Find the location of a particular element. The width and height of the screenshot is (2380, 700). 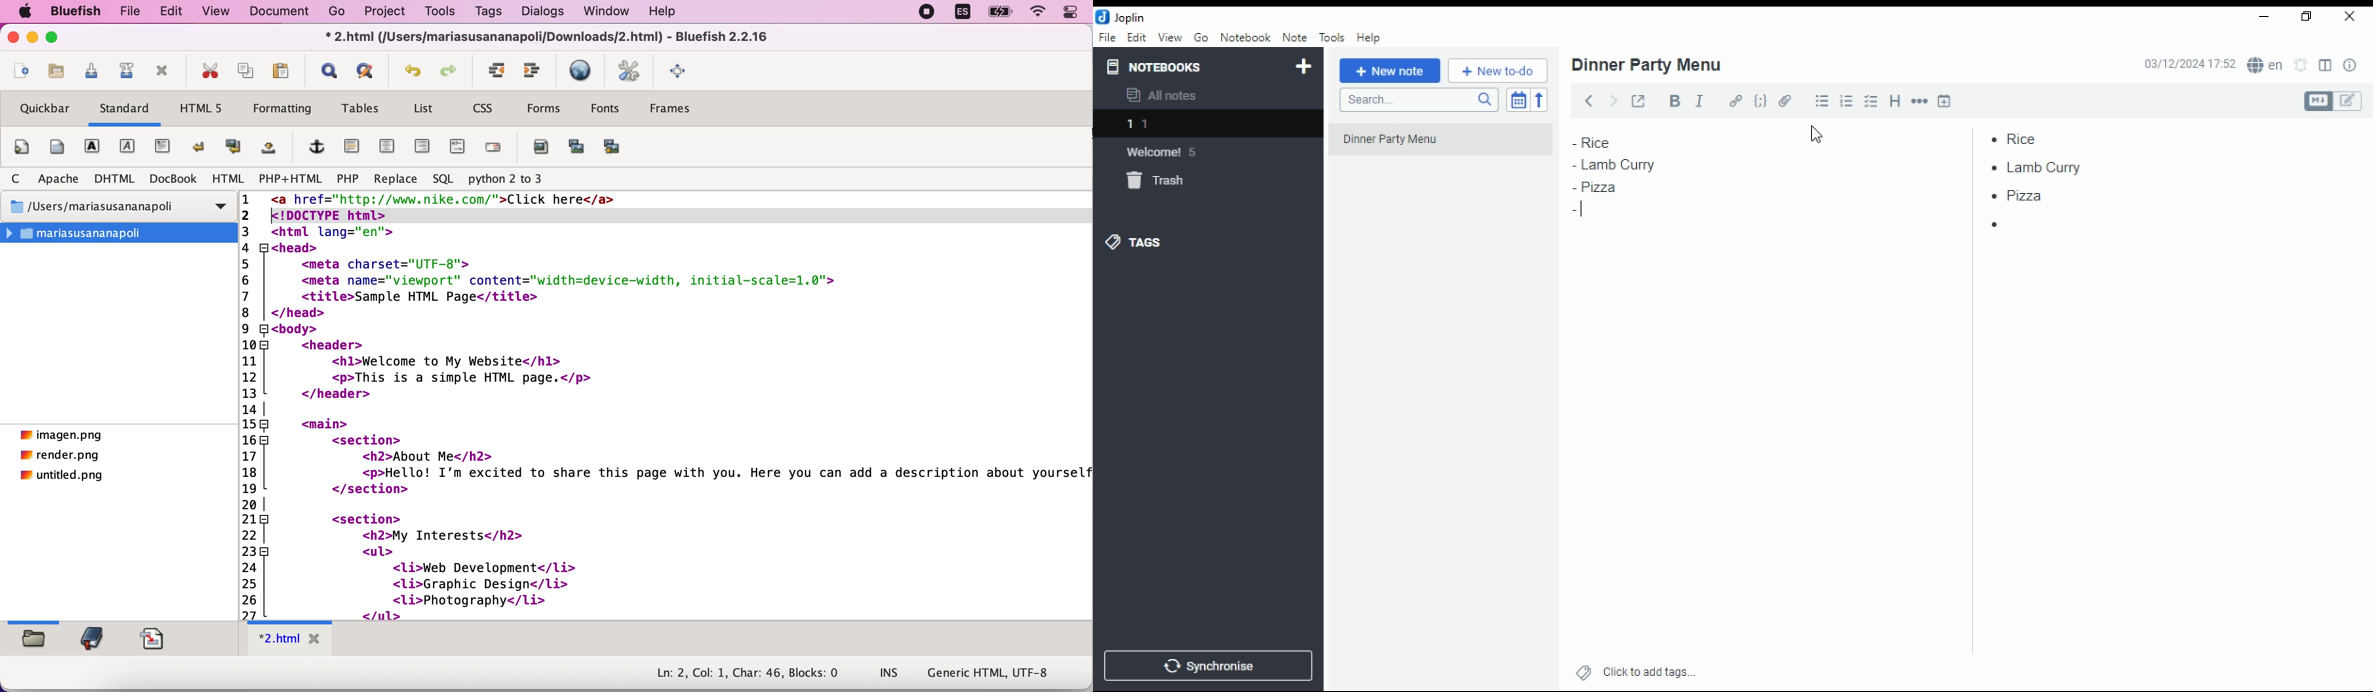

php is located at coordinates (346, 178).